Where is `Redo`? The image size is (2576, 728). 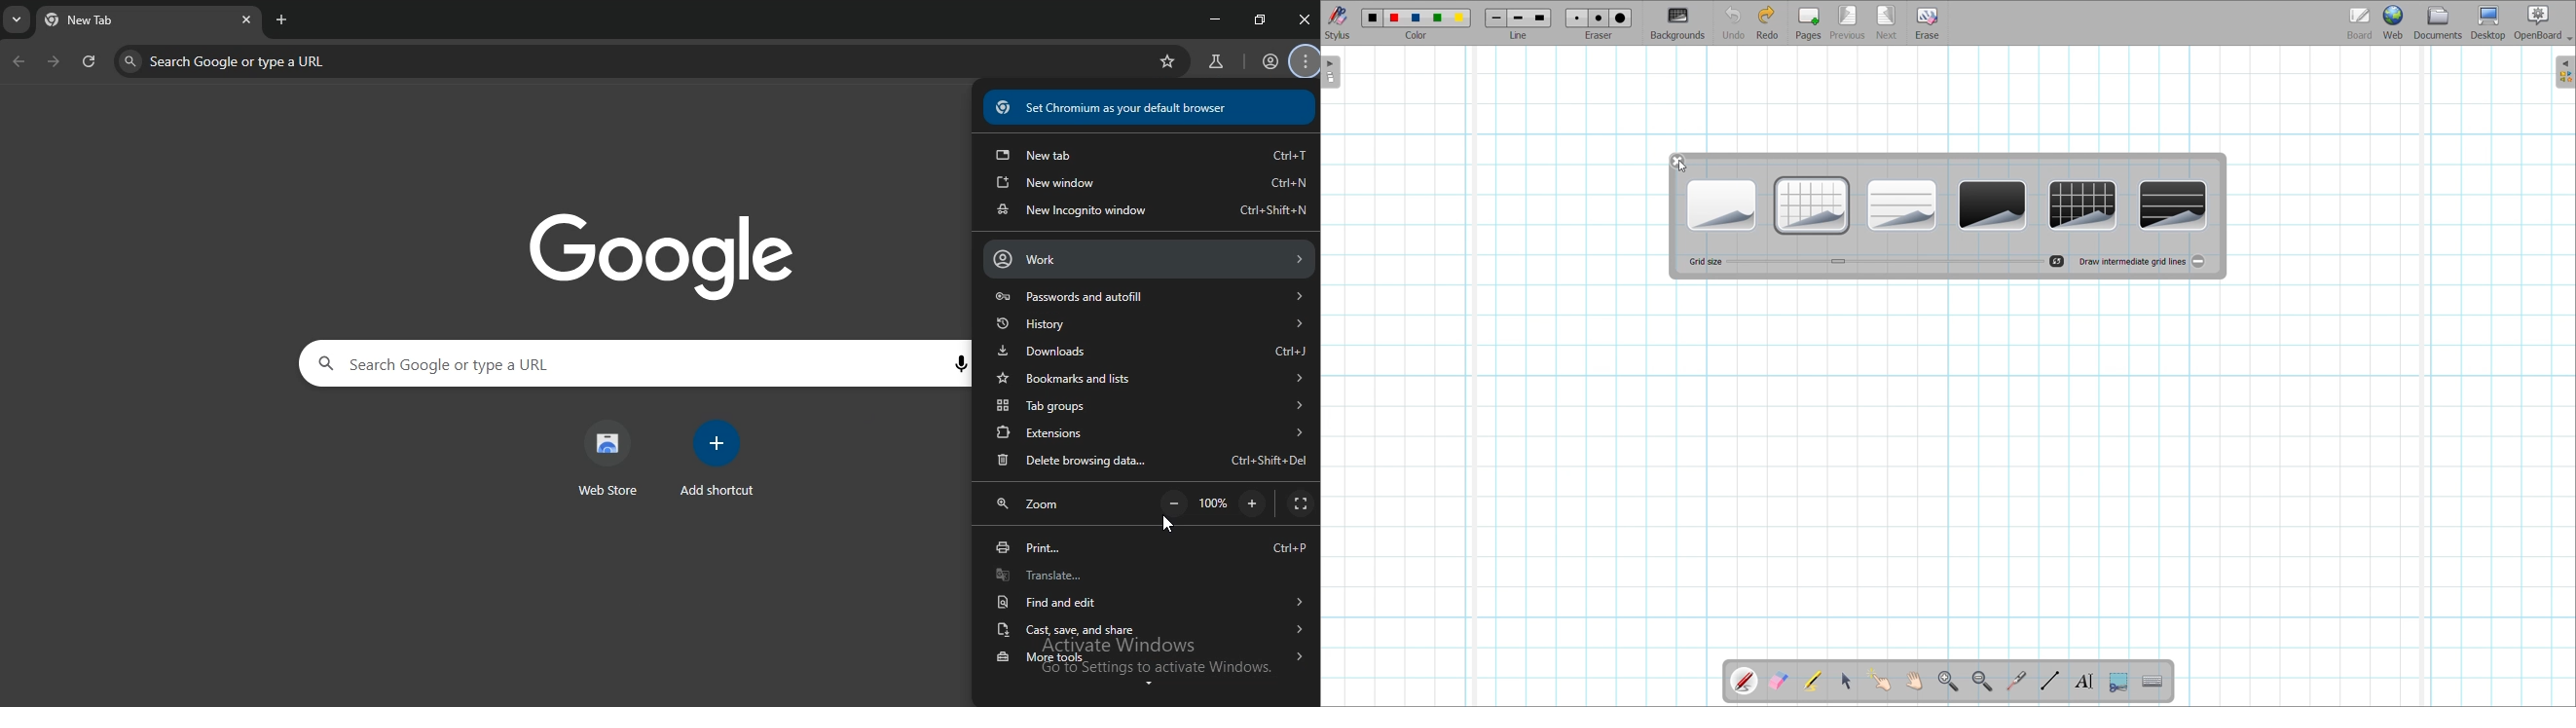
Redo is located at coordinates (1768, 22).